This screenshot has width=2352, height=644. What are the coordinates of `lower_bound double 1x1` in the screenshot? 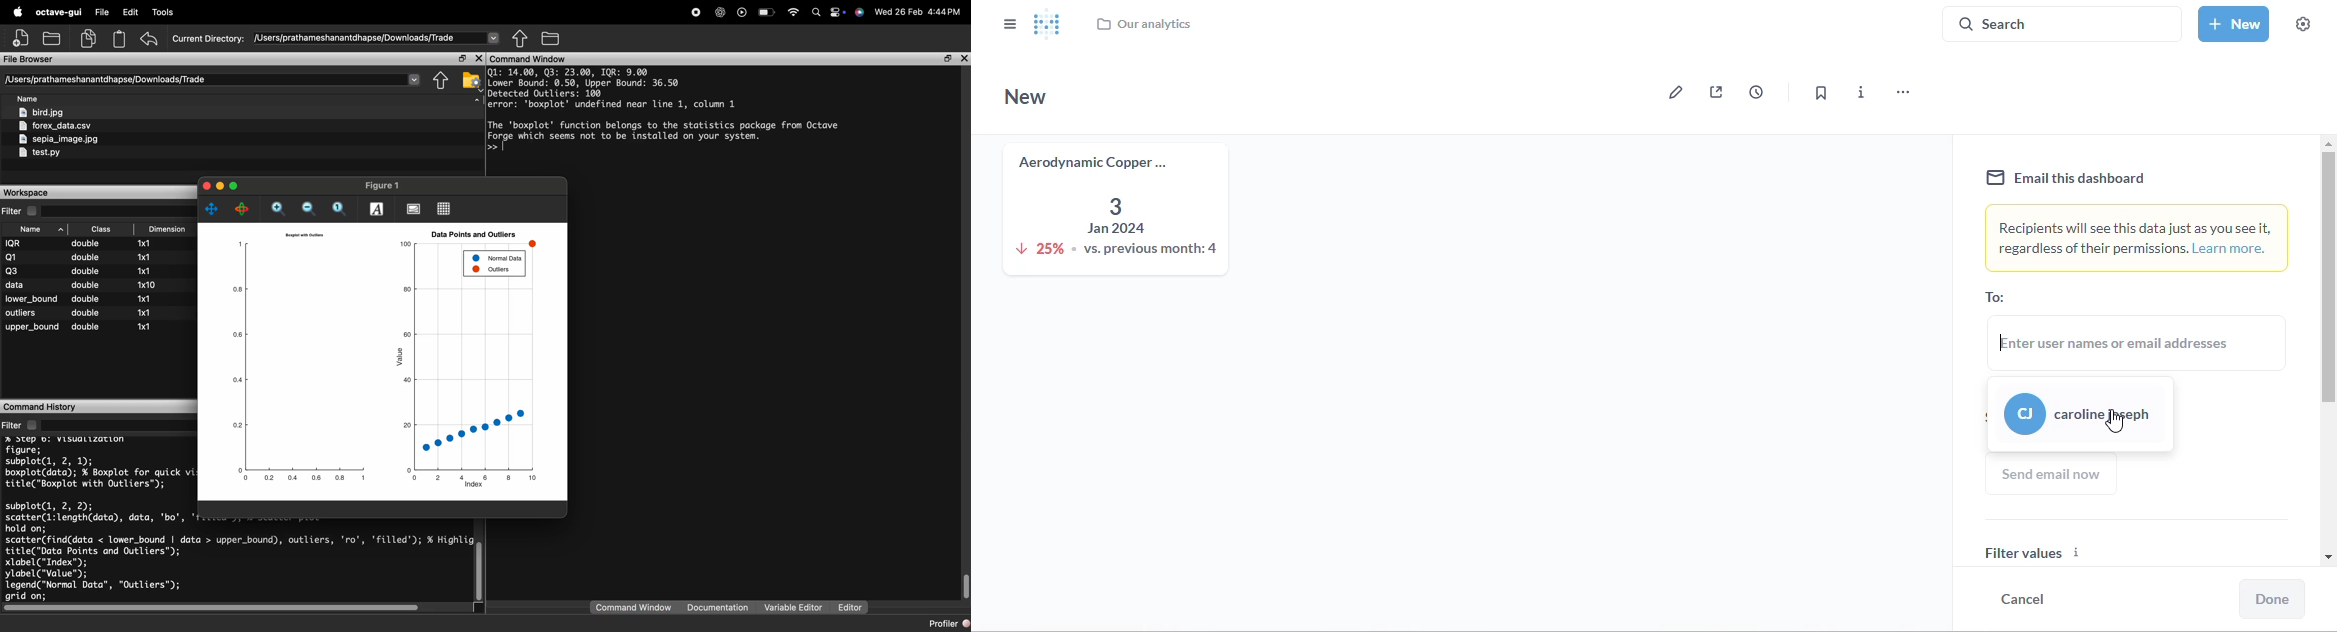 It's located at (79, 298).